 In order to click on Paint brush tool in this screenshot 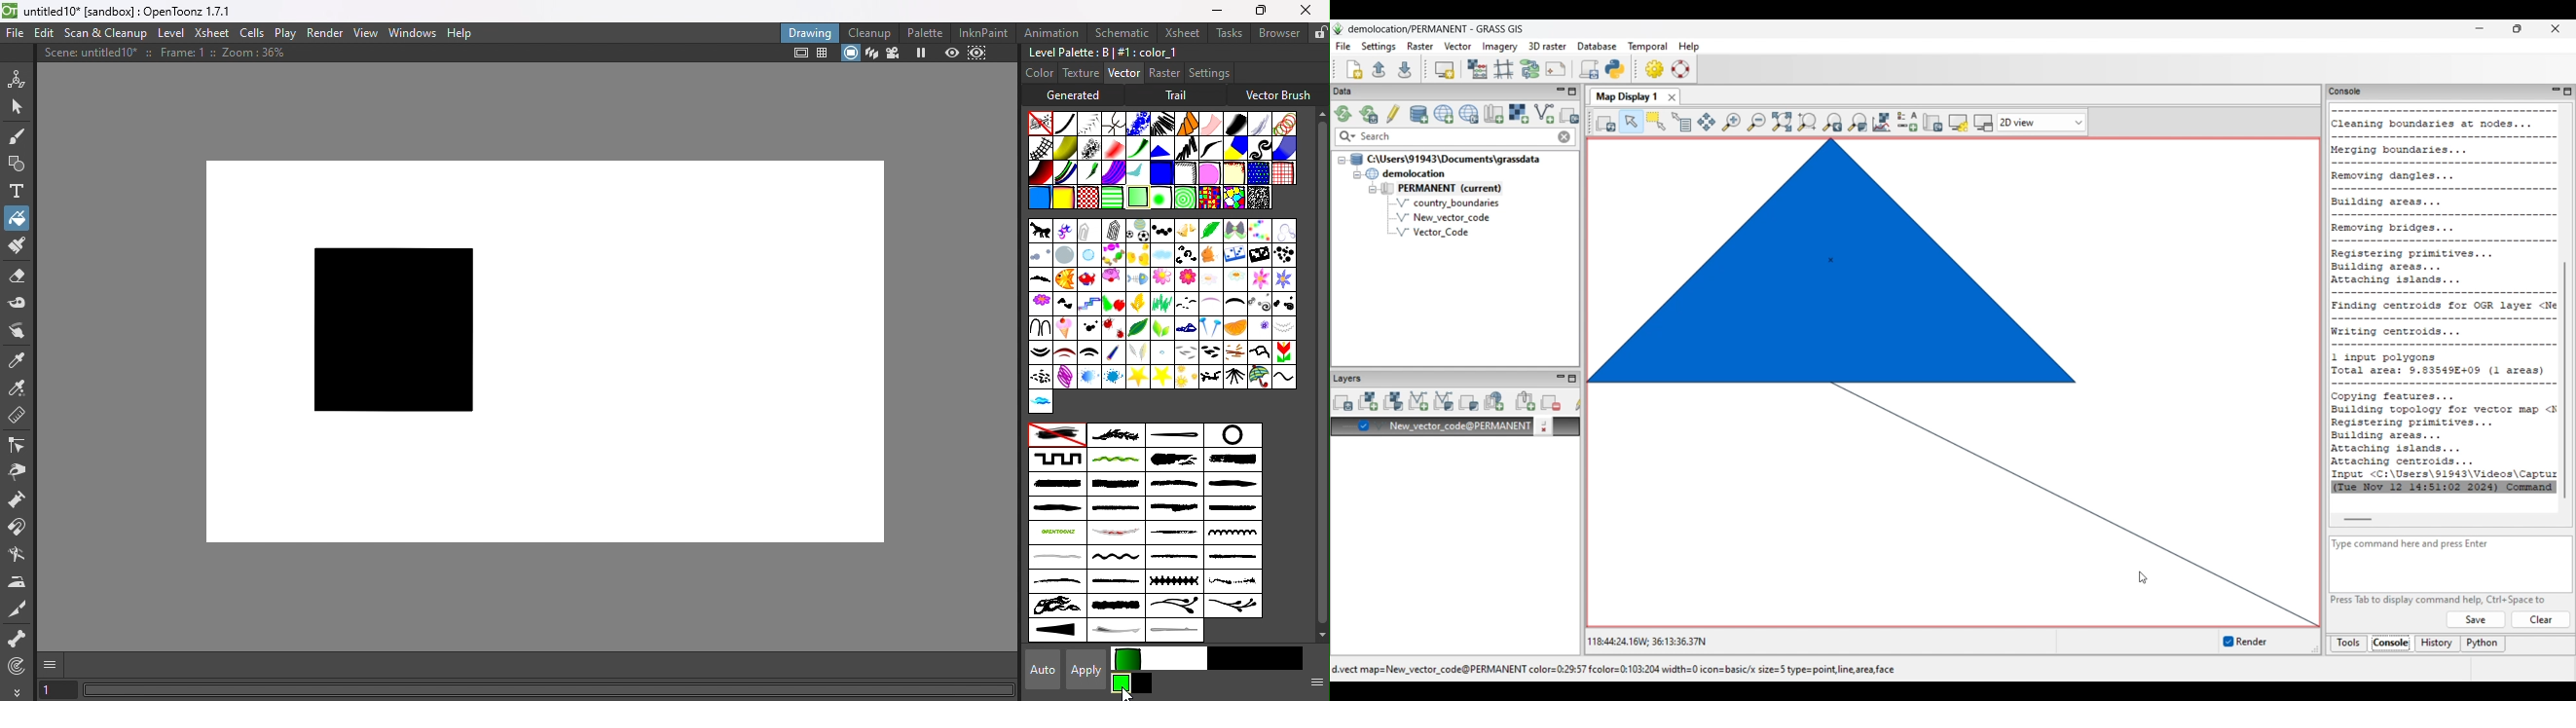, I will do `click(16, 247)`.